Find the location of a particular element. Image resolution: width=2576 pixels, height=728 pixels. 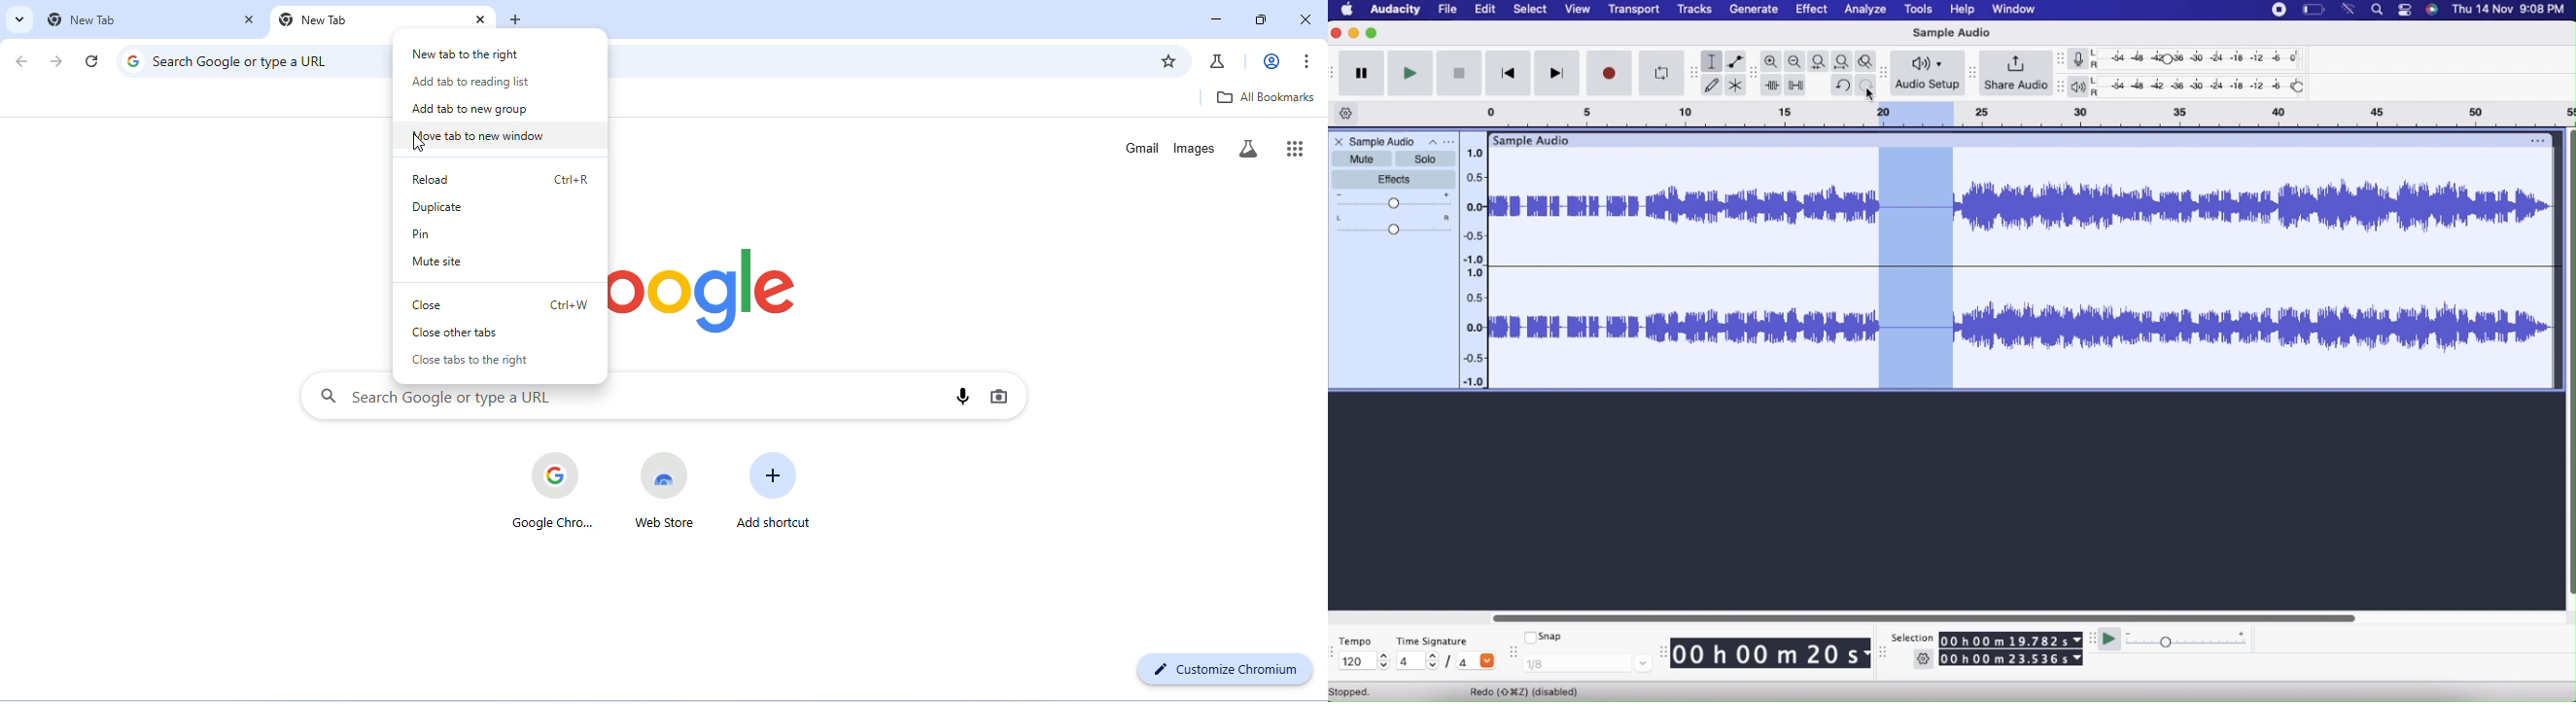

Zoom toggle is located at coordinates (1868, 61).